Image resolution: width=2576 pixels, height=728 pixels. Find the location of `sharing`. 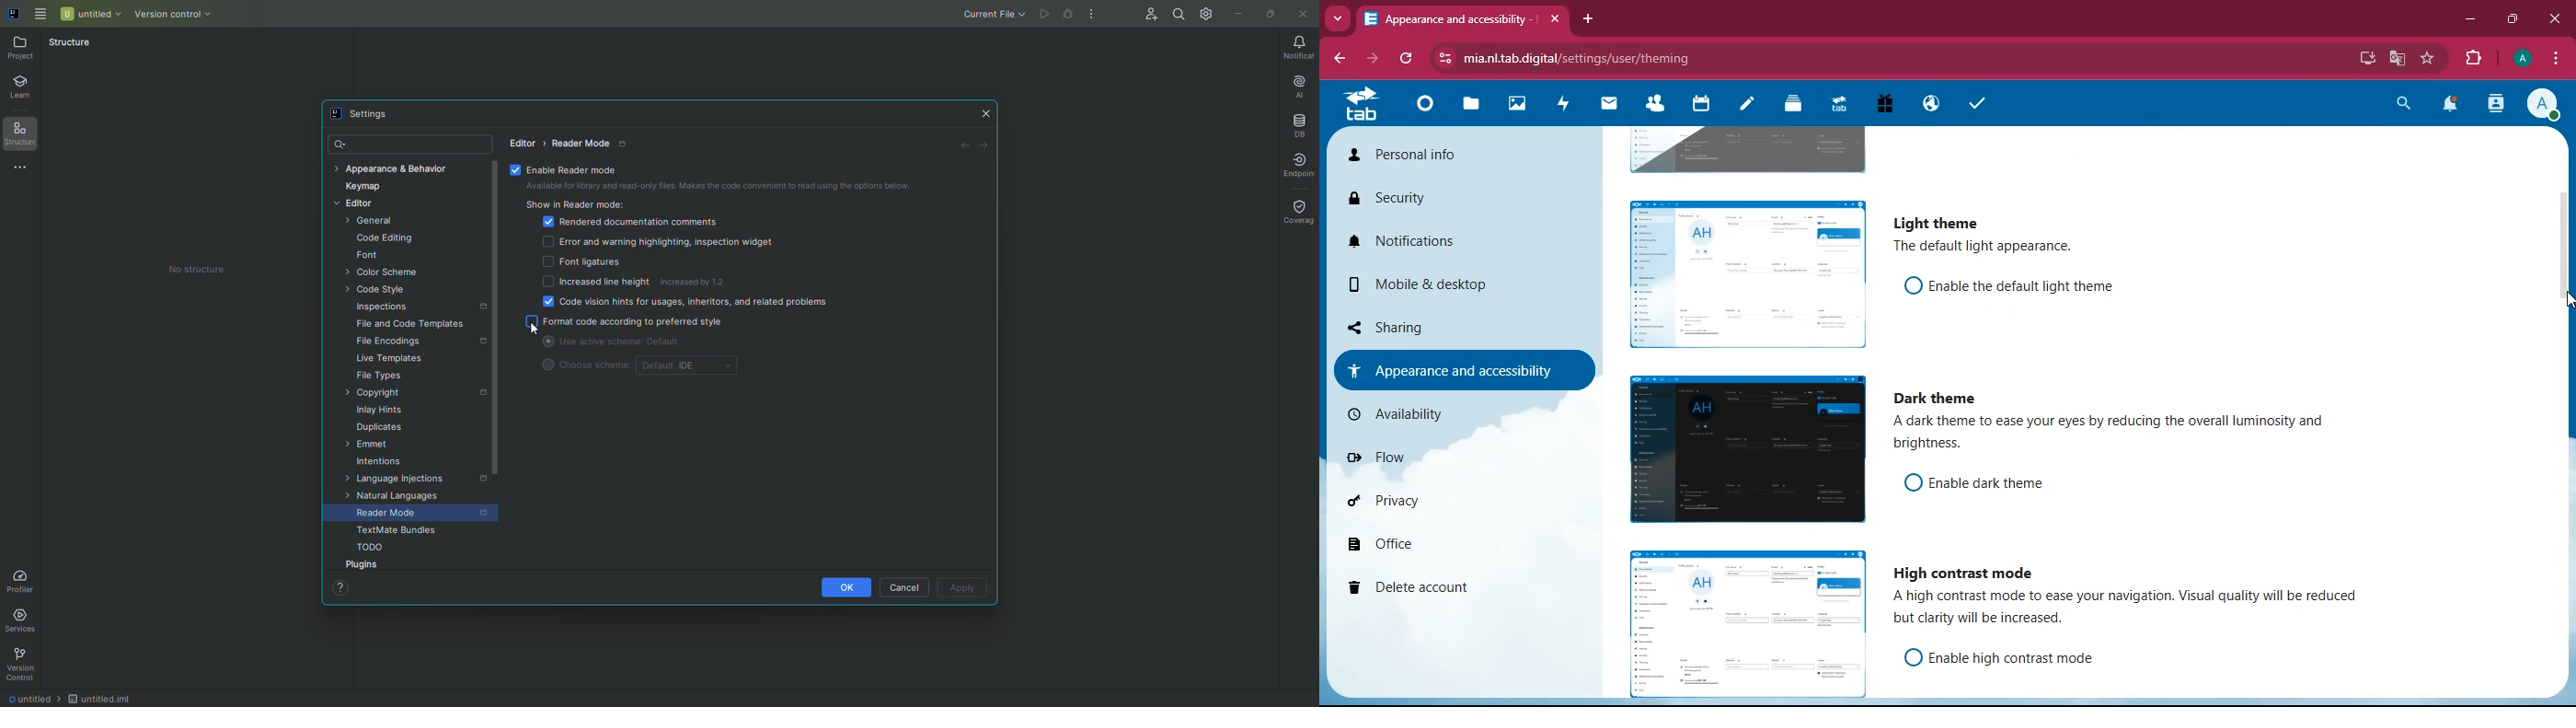

sharing is located at coordinates (1432, 327).